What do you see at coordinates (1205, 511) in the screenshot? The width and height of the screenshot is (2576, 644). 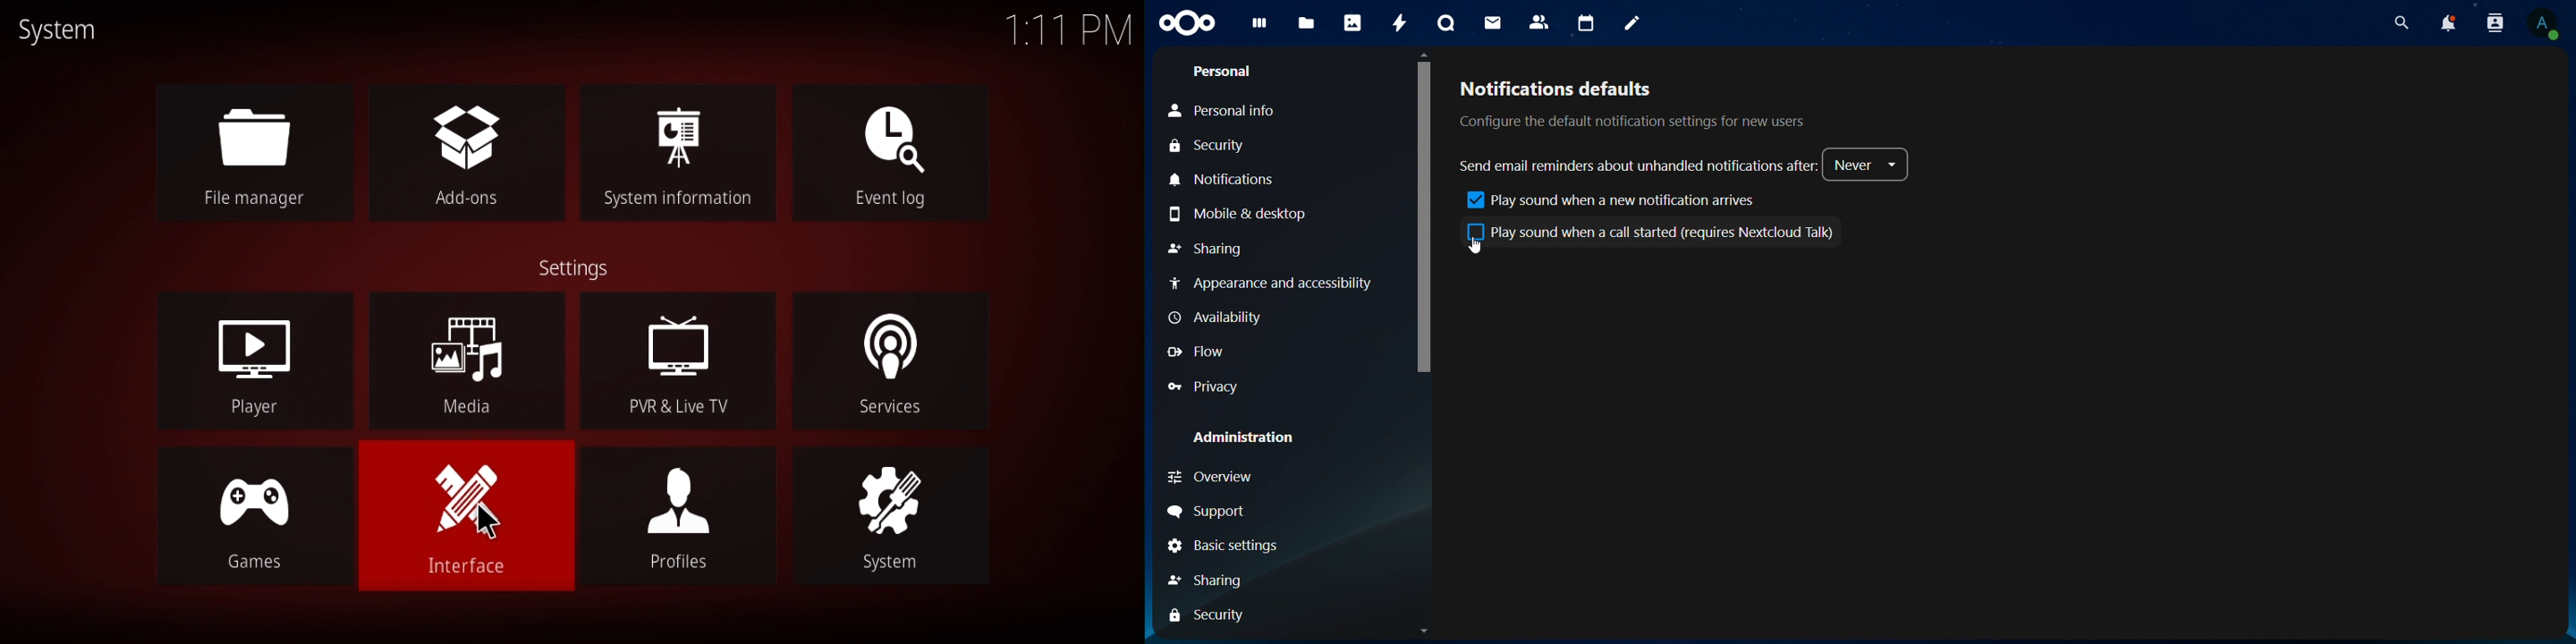 I see `Support` at bounding box center [1205, 511].